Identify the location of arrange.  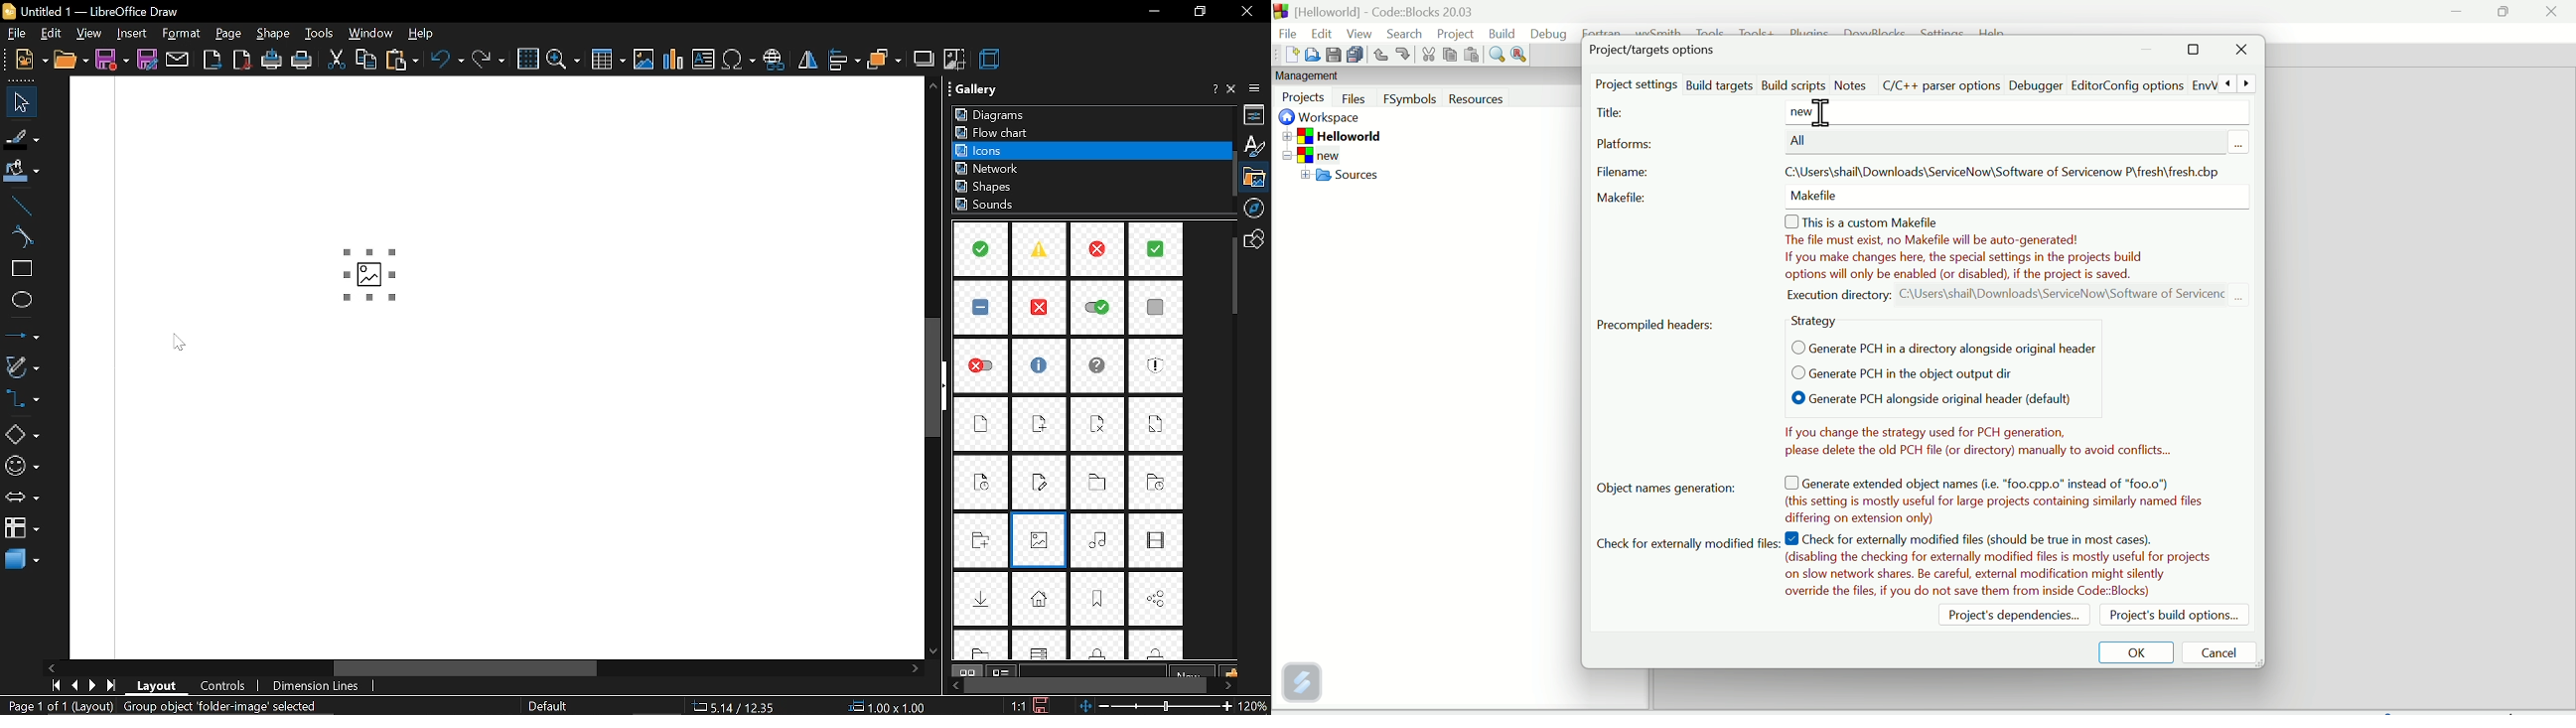
(884, 61).